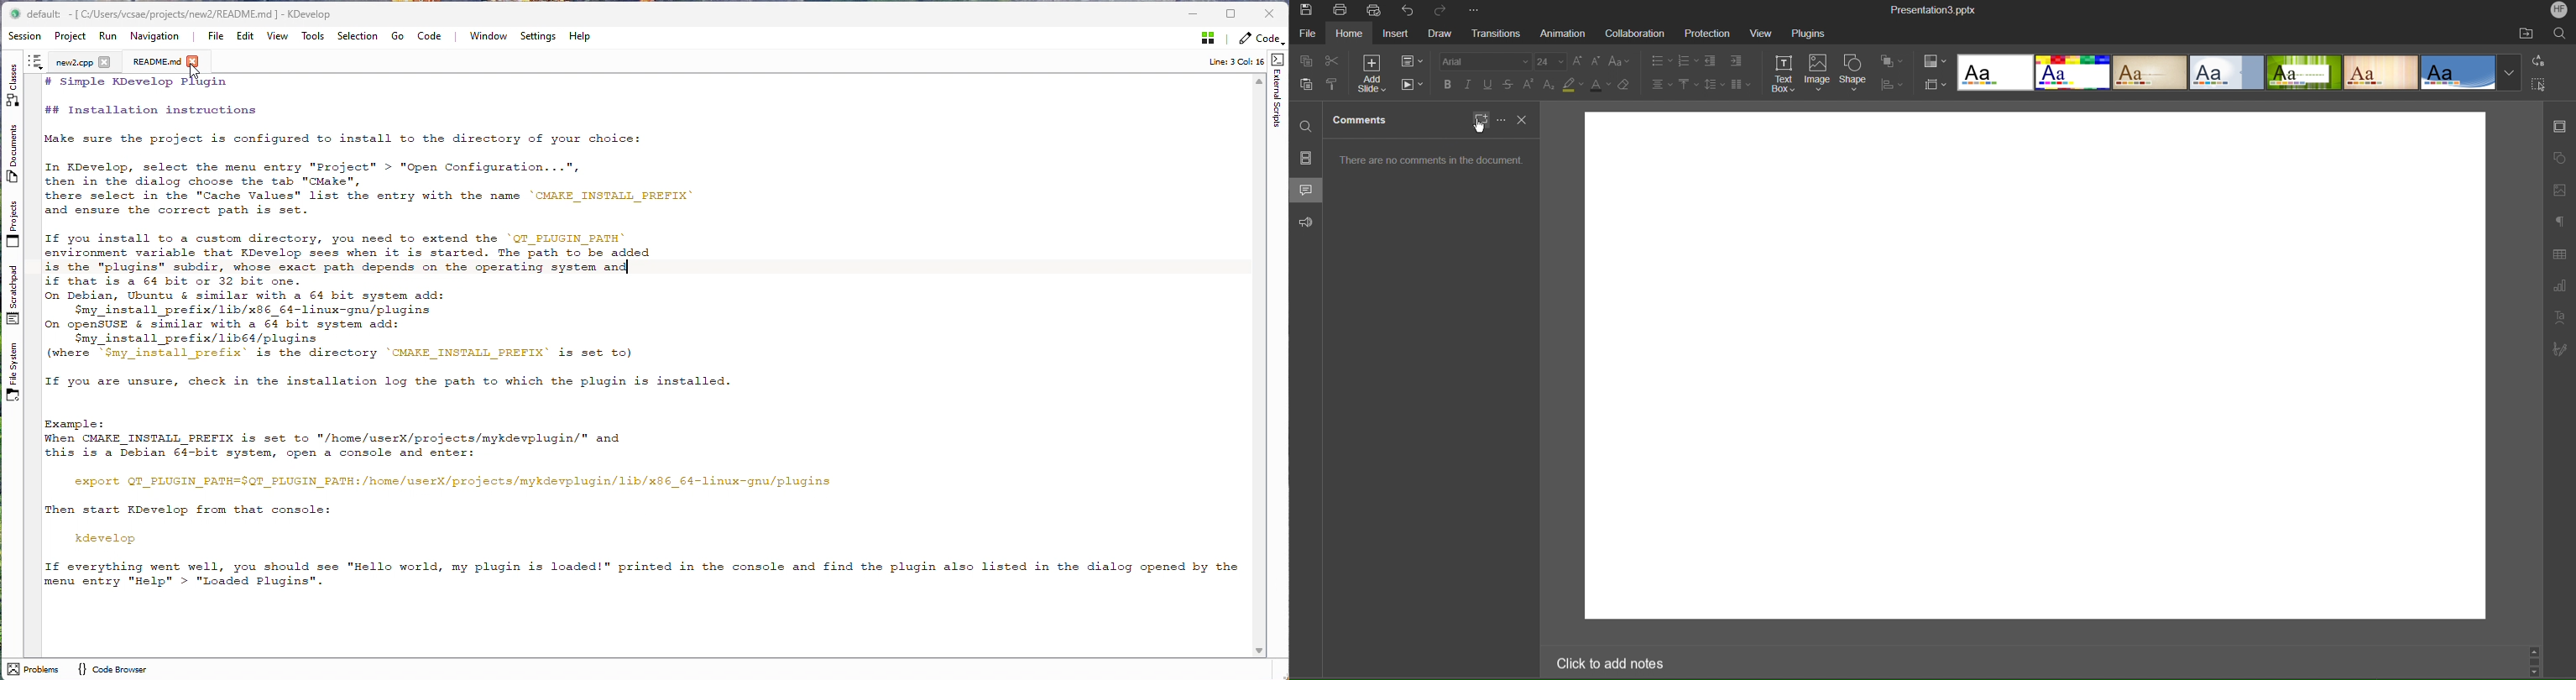 The height and width of the screenshot is (700, 2576). What do you see at coordinates (1530, 85) in the screenshot?
I see `Superscript` at bounding box center [1530, 85].